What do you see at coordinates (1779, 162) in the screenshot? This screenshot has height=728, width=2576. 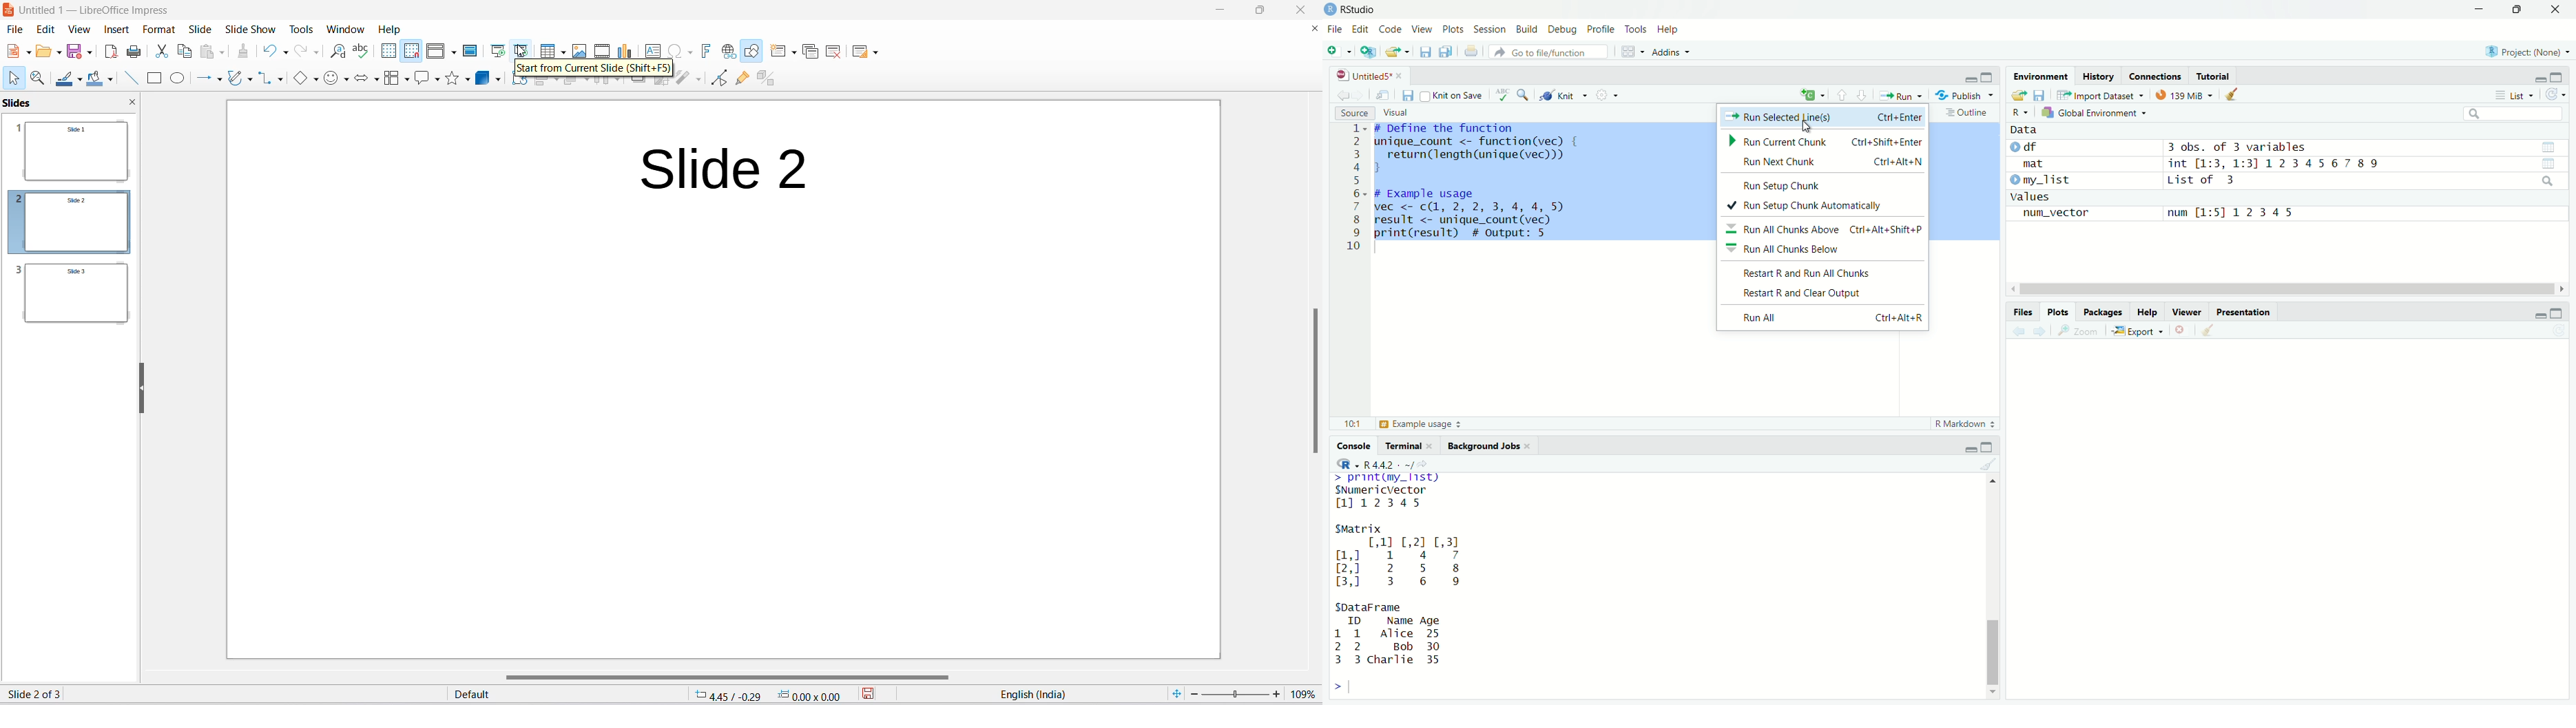 I see `Run Nect Chunk` at bounding box center [1779, 162].